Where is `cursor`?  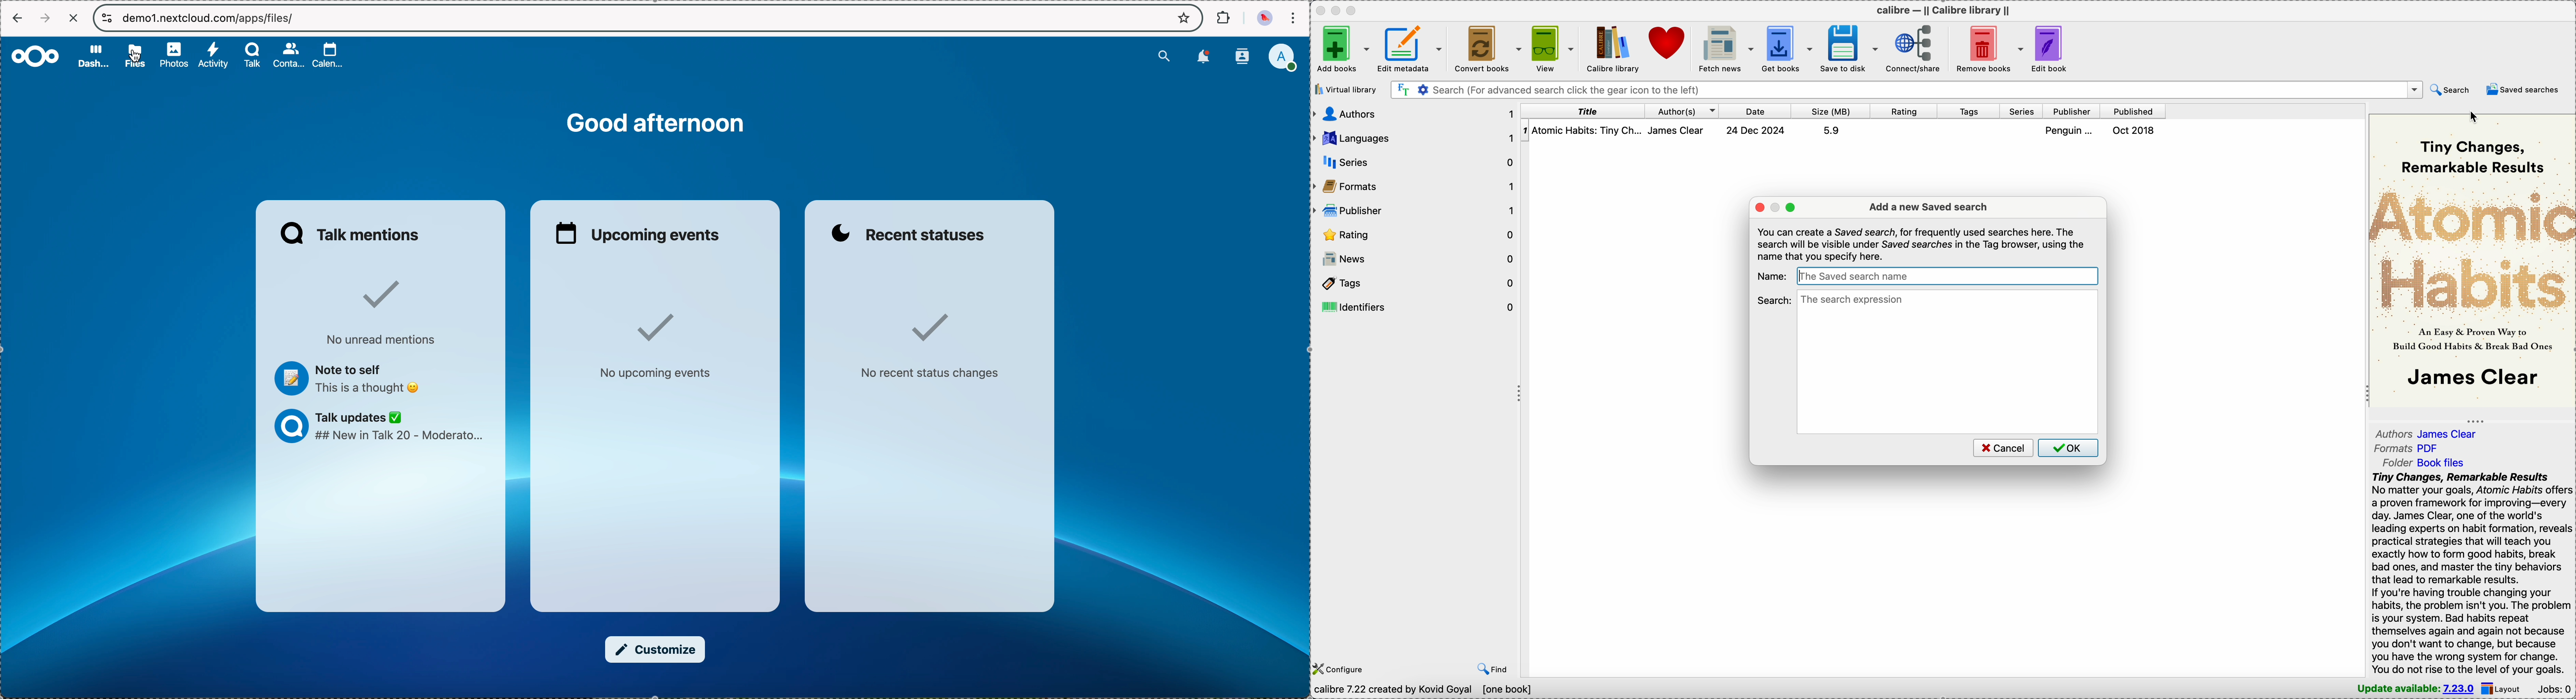 cursor is located at coordinates (2476, 117).